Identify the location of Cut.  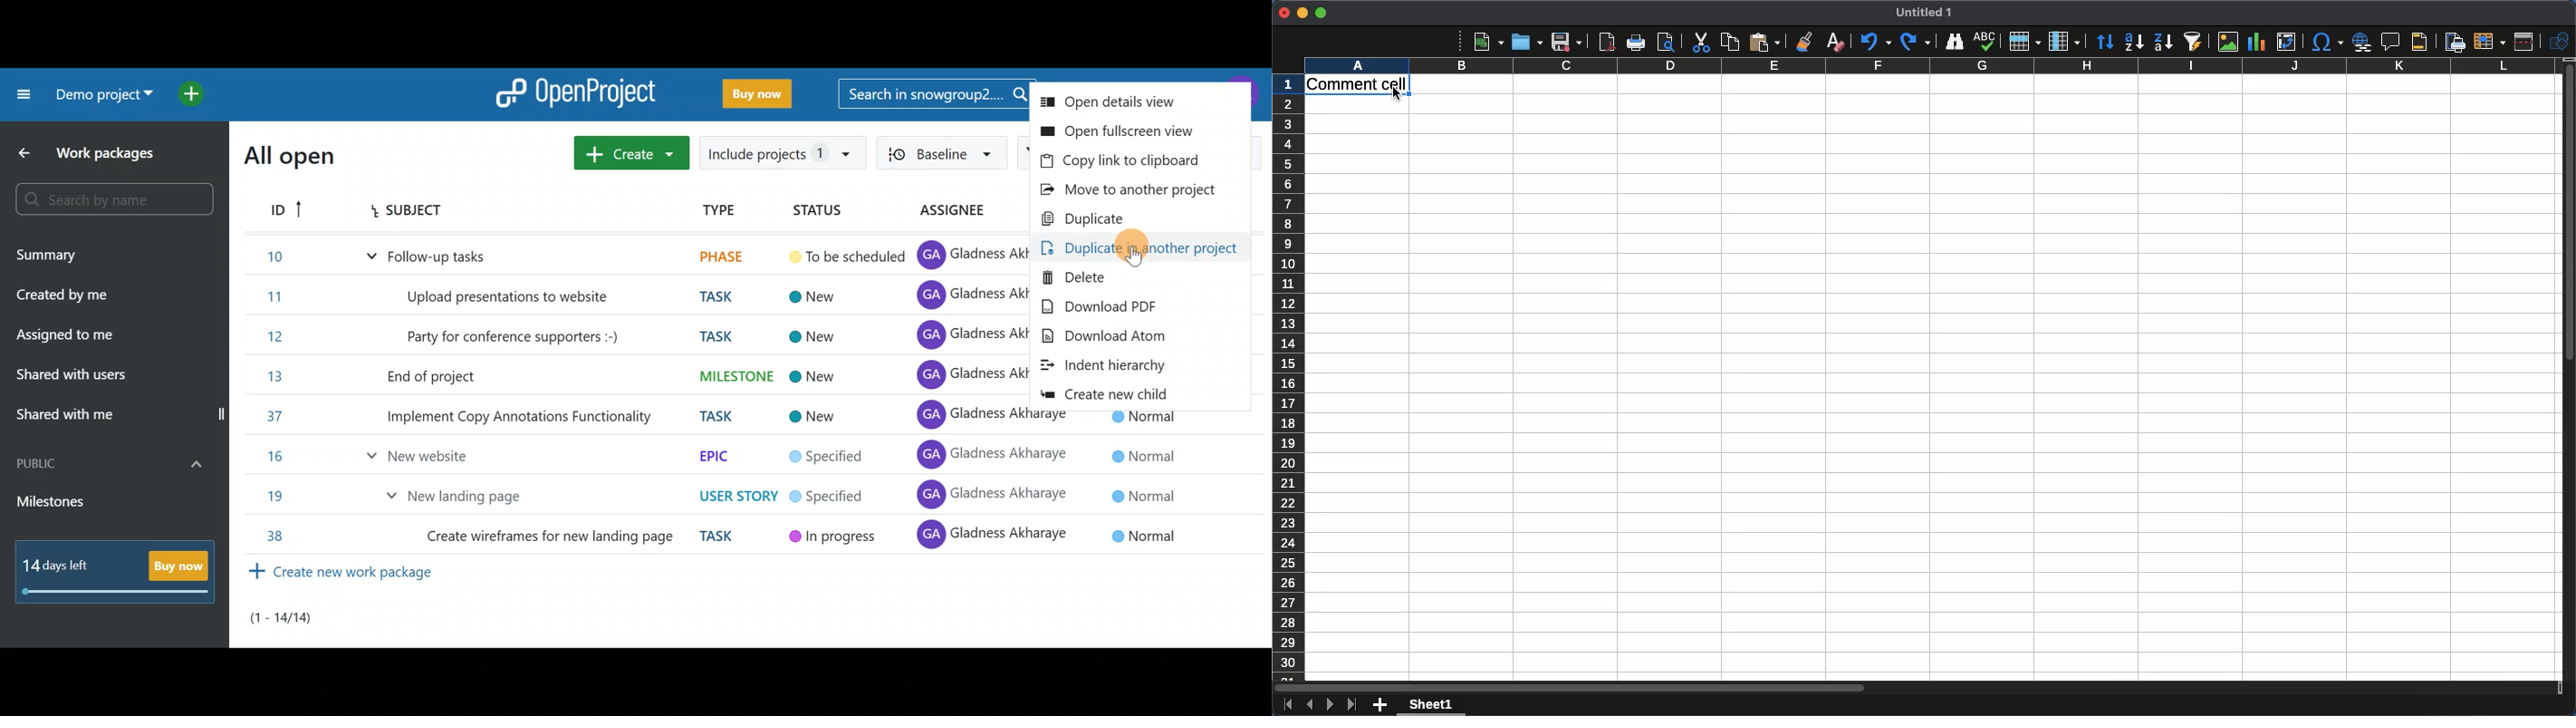
(1703, 40).